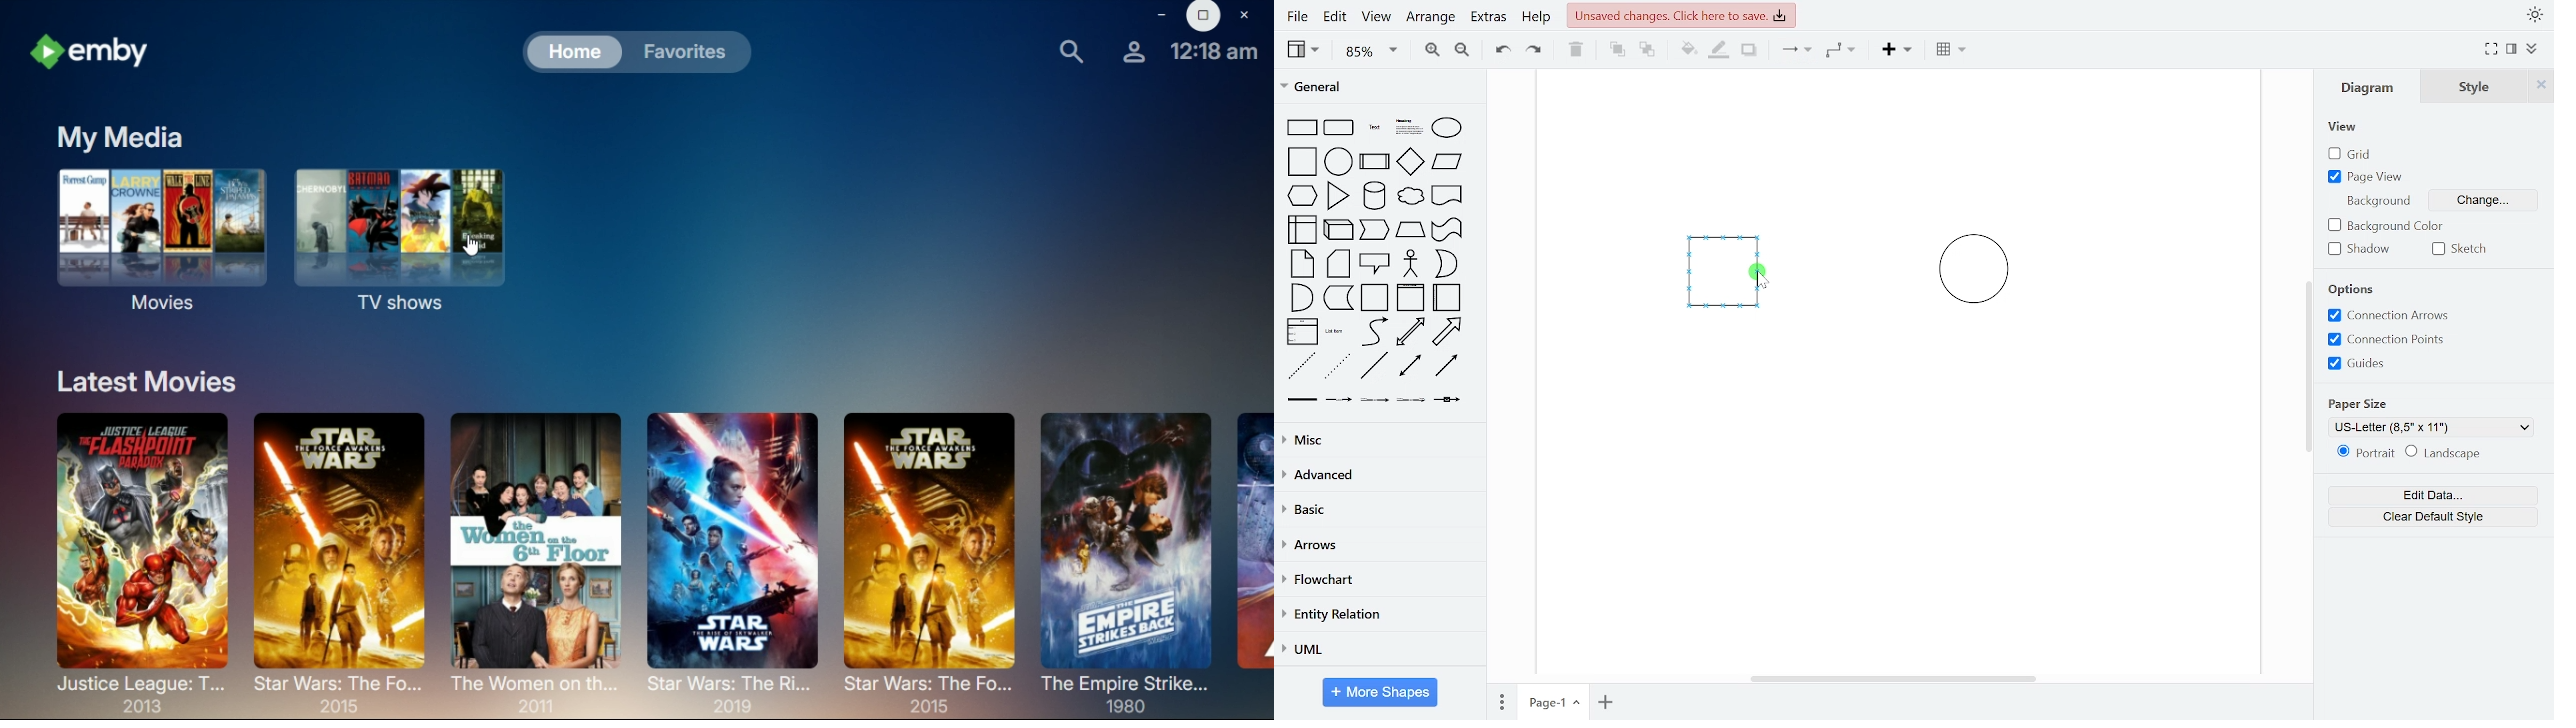 The width and height of the screenshot is (2576, 728). I want to click on triangle, so click(1339, 195).